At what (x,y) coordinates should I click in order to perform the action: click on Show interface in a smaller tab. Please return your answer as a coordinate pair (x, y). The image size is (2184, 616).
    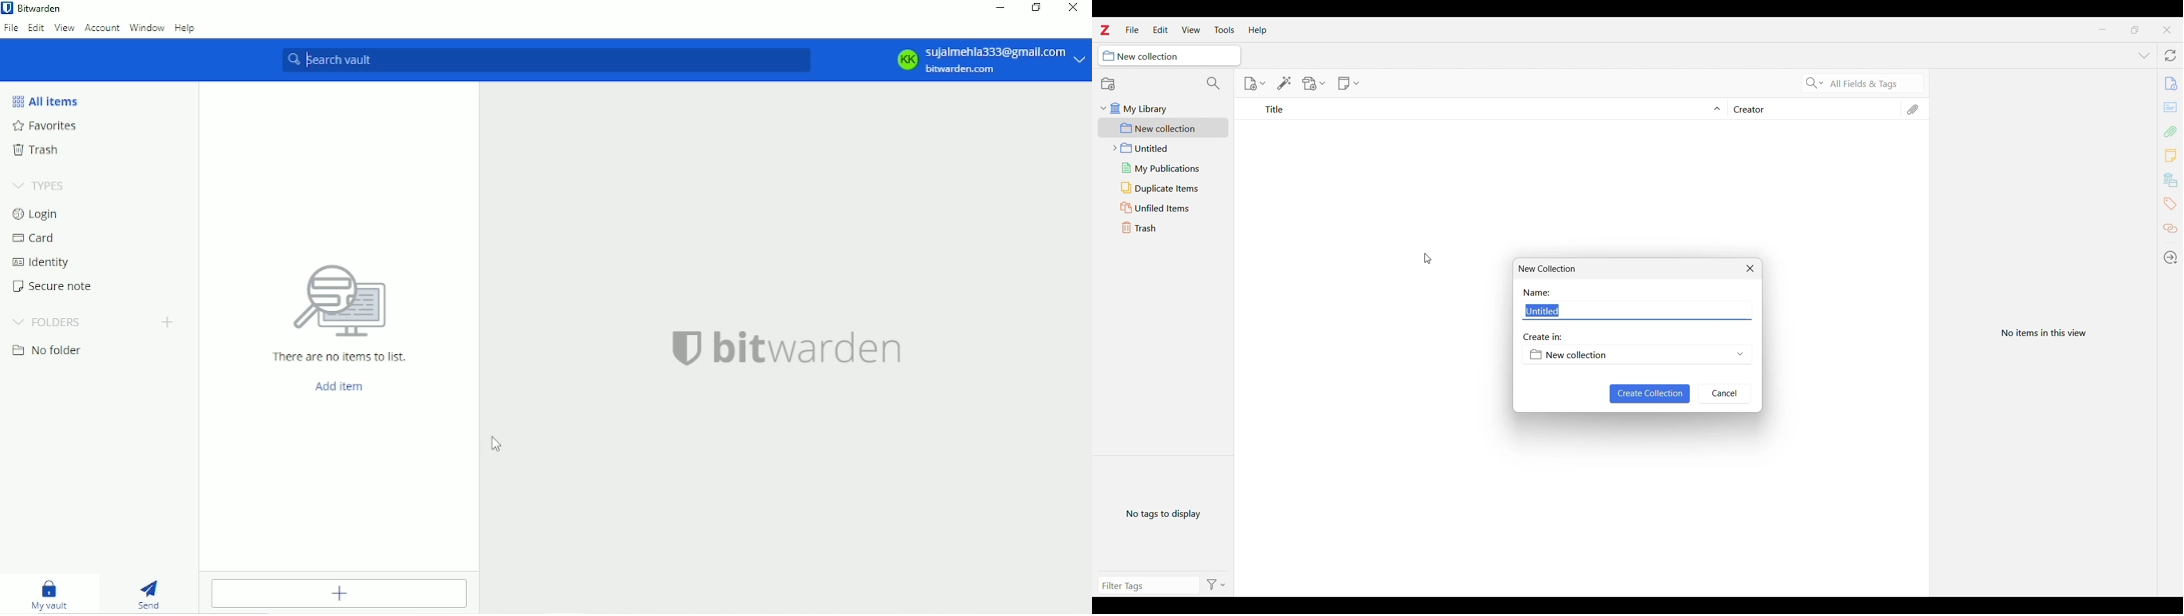
    Looking at the image, I should click on (2136, 30).